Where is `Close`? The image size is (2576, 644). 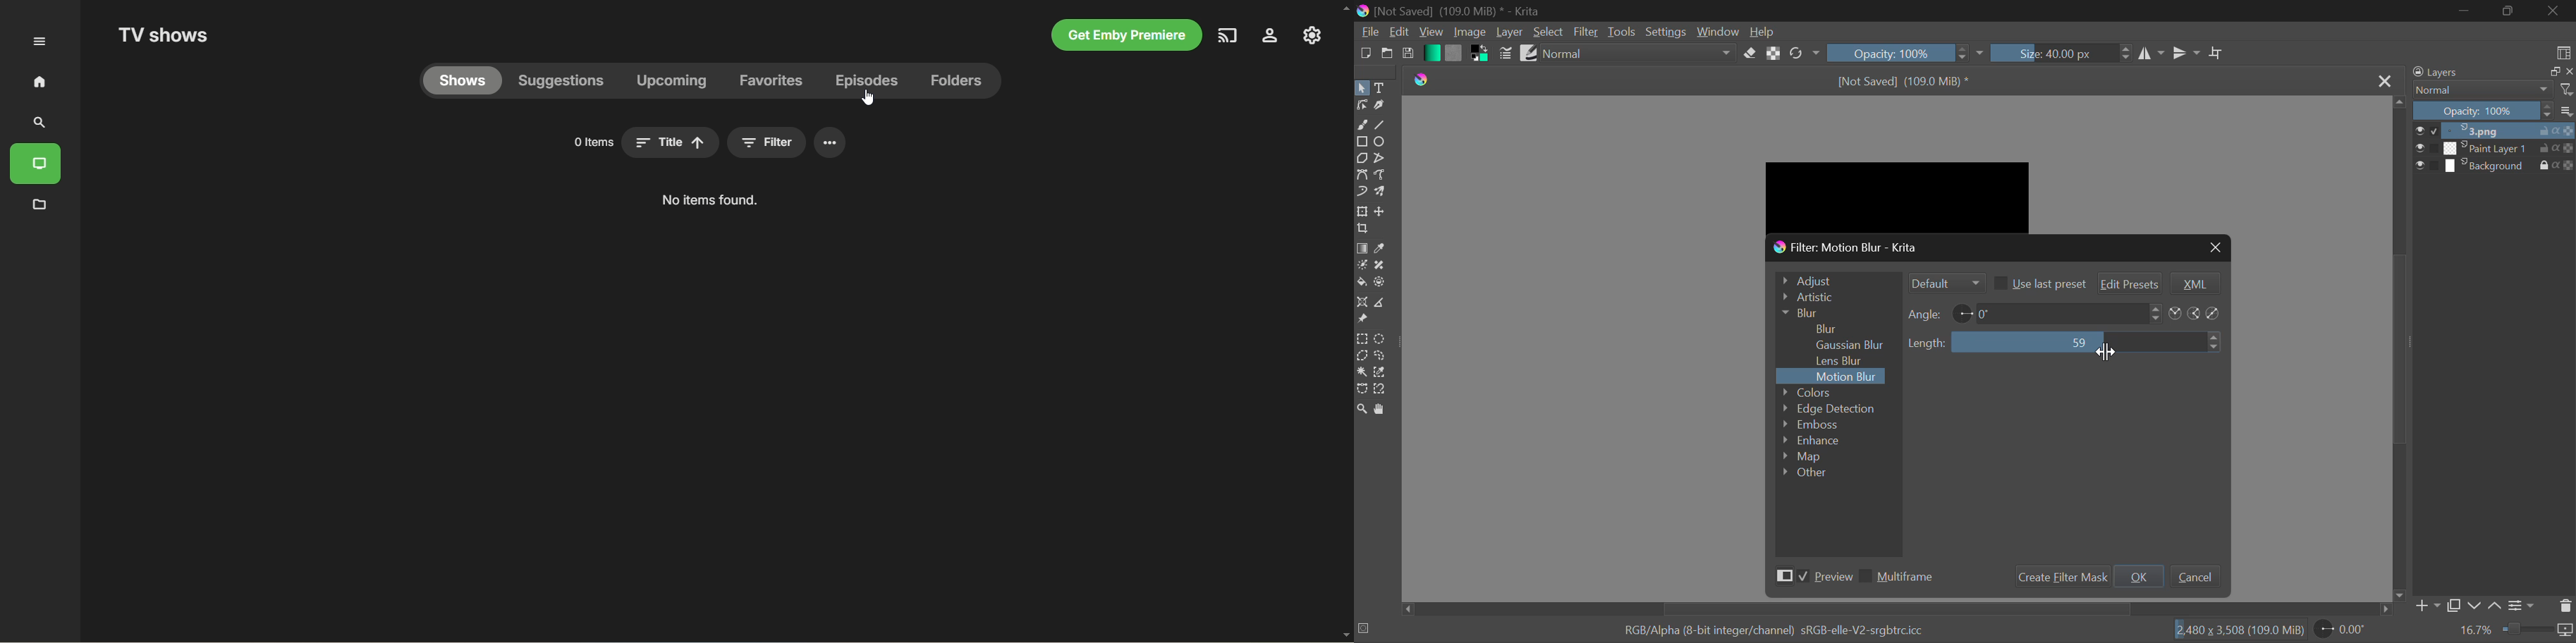 Close is located at coordinates (2554, 11).